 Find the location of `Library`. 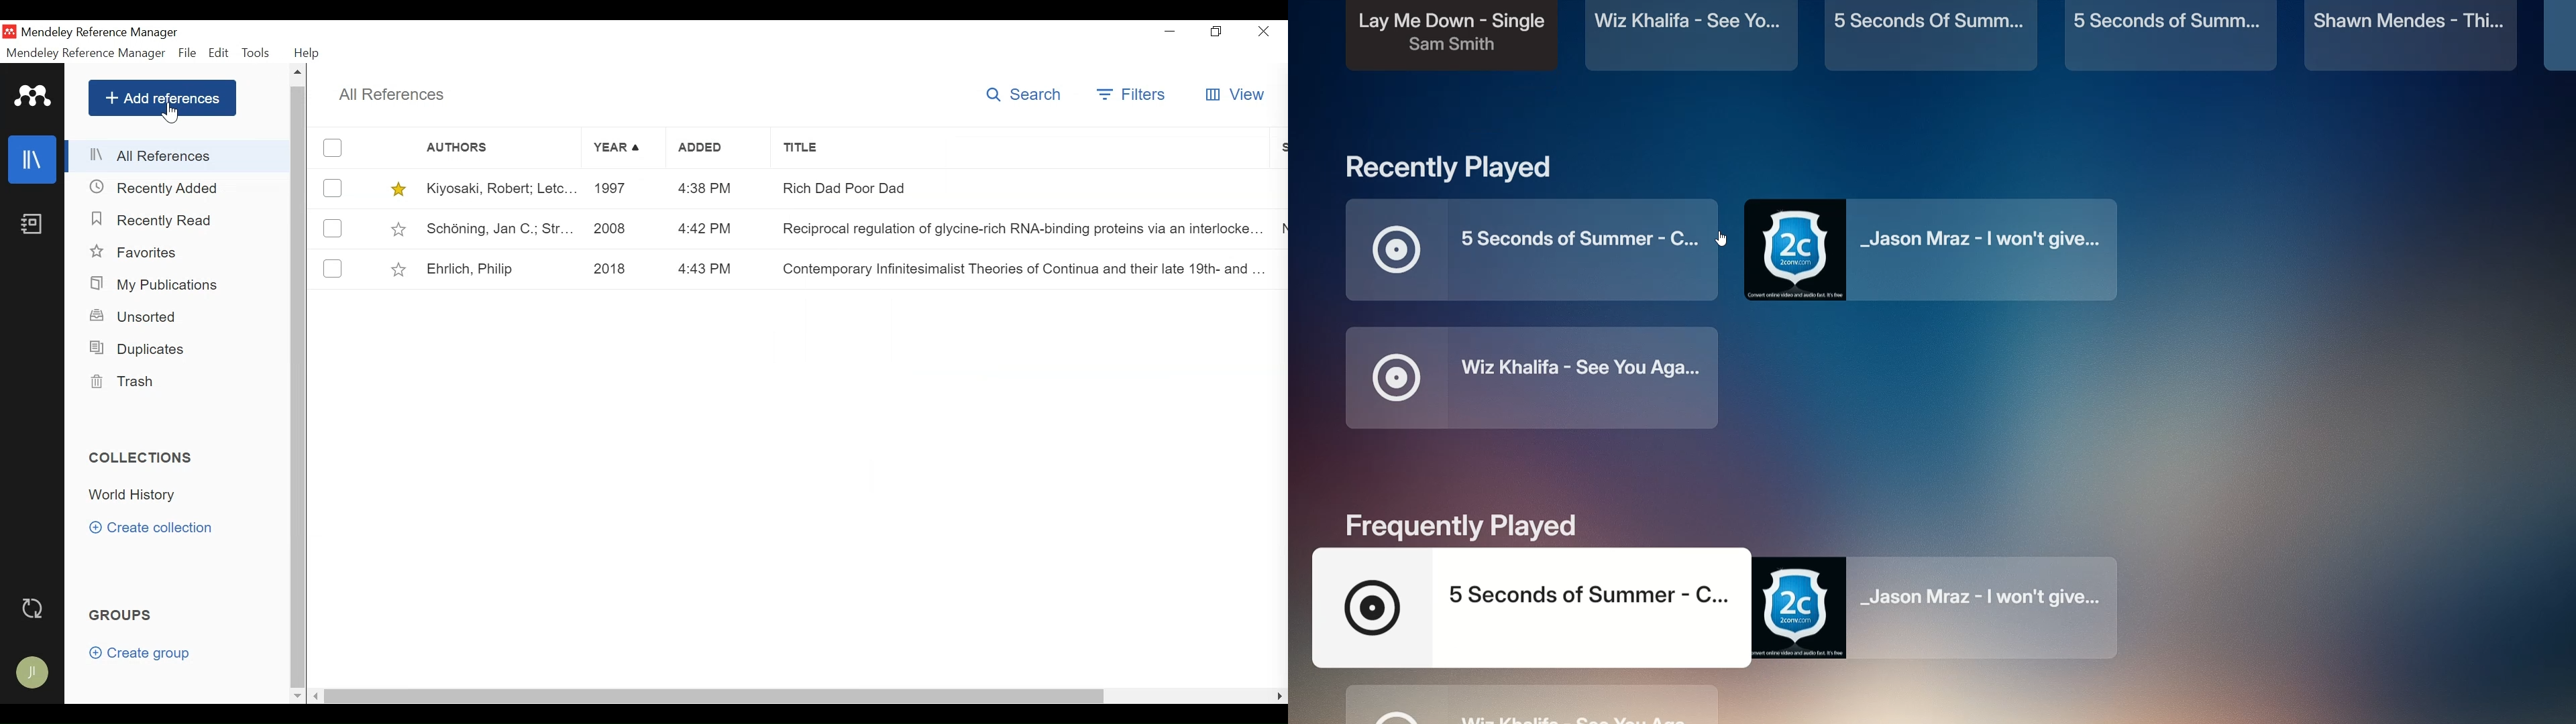

Library is located at coordinates (34, 159).